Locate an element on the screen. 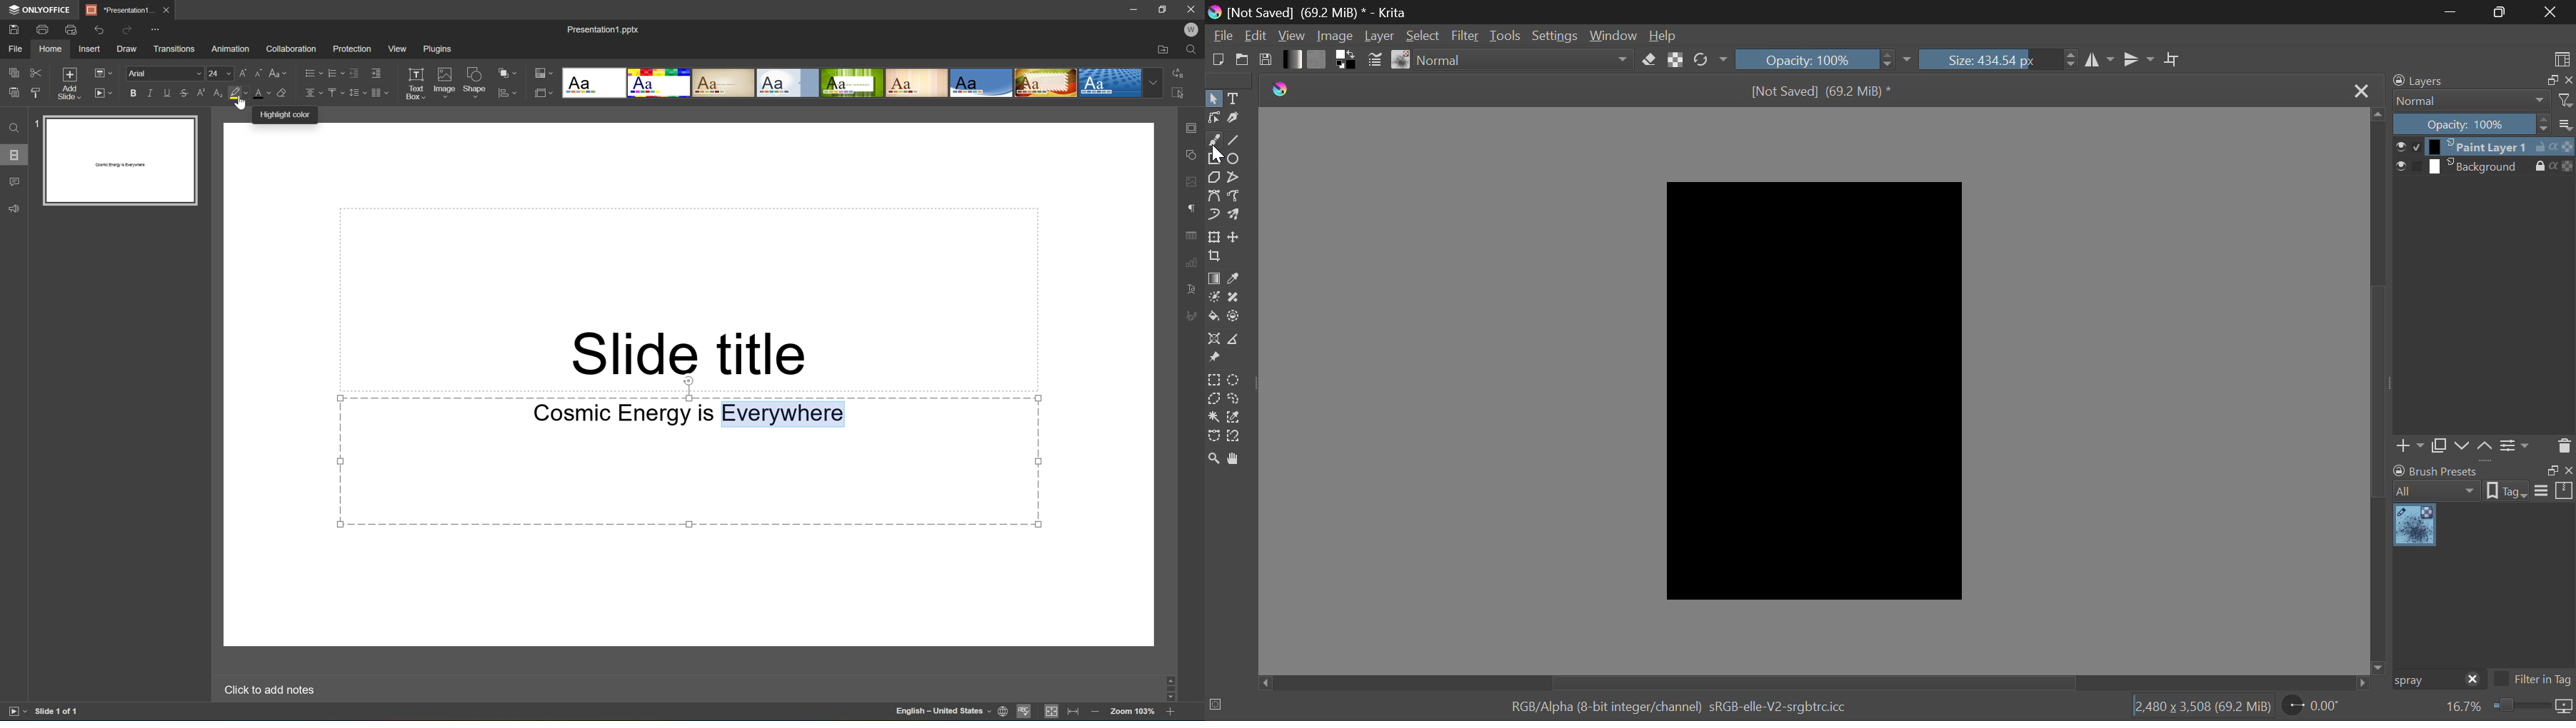 The height and width of the screenshot is (728, 2576). Restore Down is located at coordinates (2455, 11).